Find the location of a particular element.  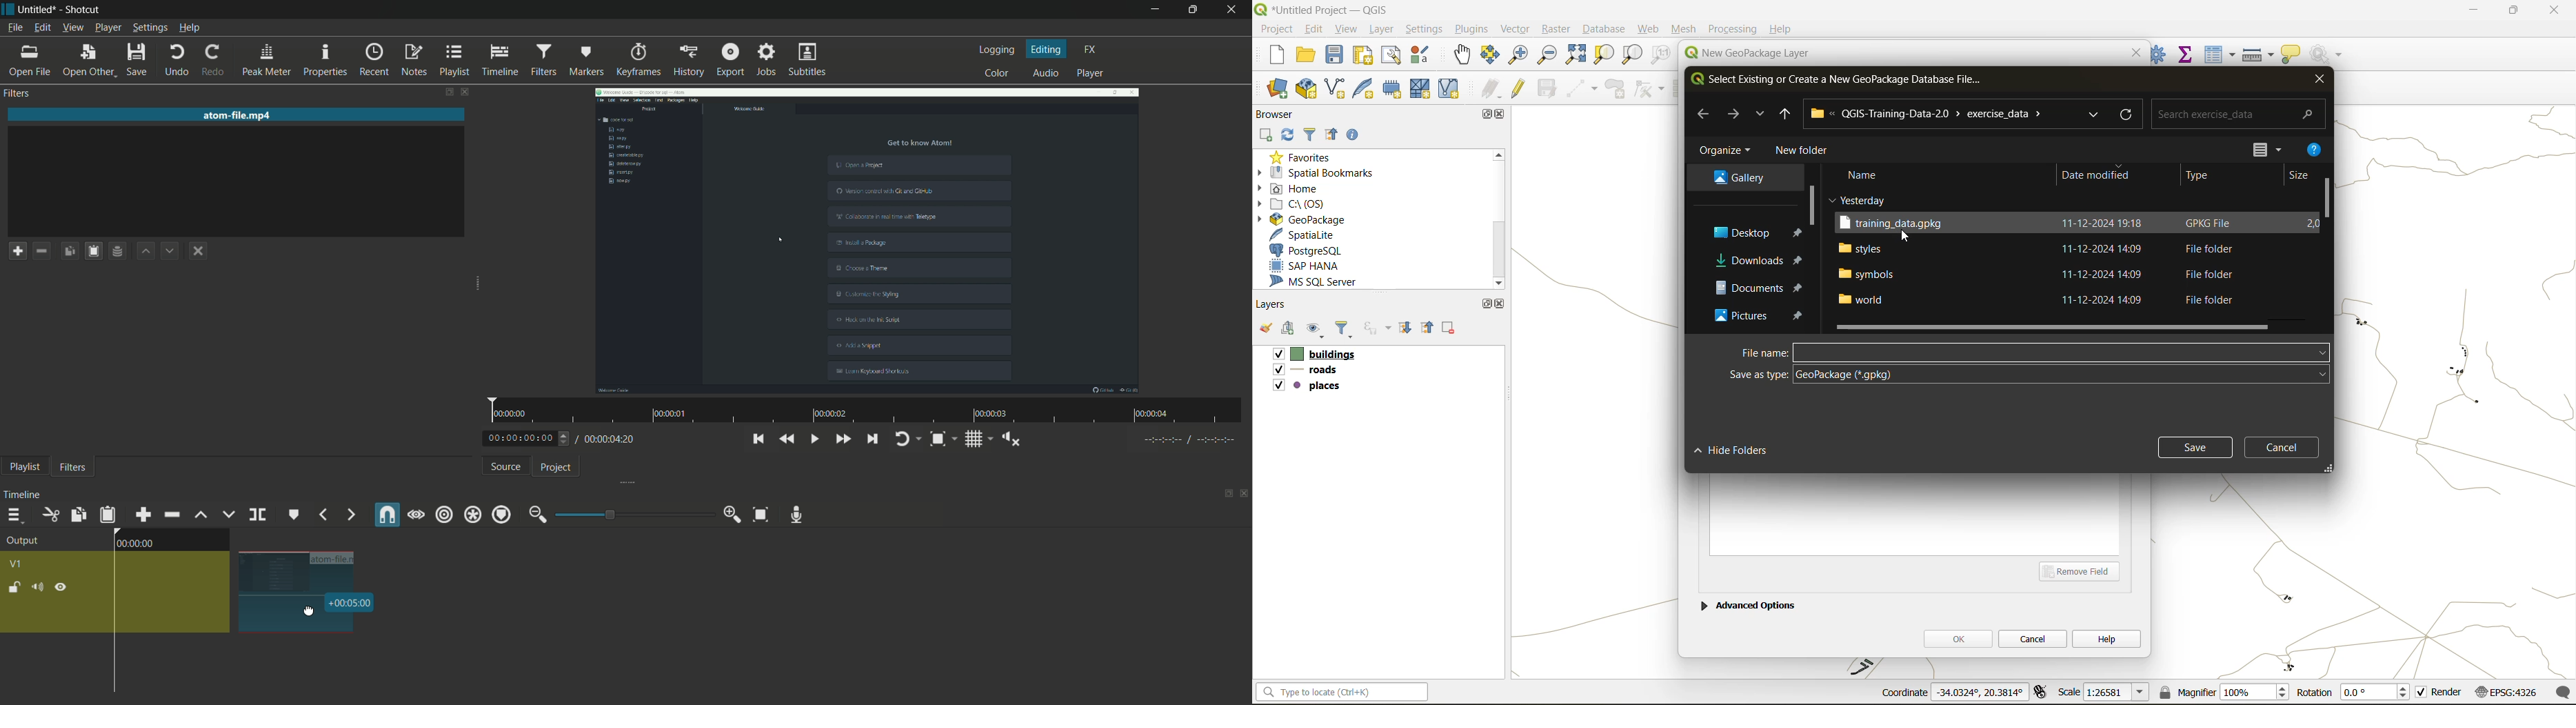

quickly play forward is located at coordinates (843, 437).